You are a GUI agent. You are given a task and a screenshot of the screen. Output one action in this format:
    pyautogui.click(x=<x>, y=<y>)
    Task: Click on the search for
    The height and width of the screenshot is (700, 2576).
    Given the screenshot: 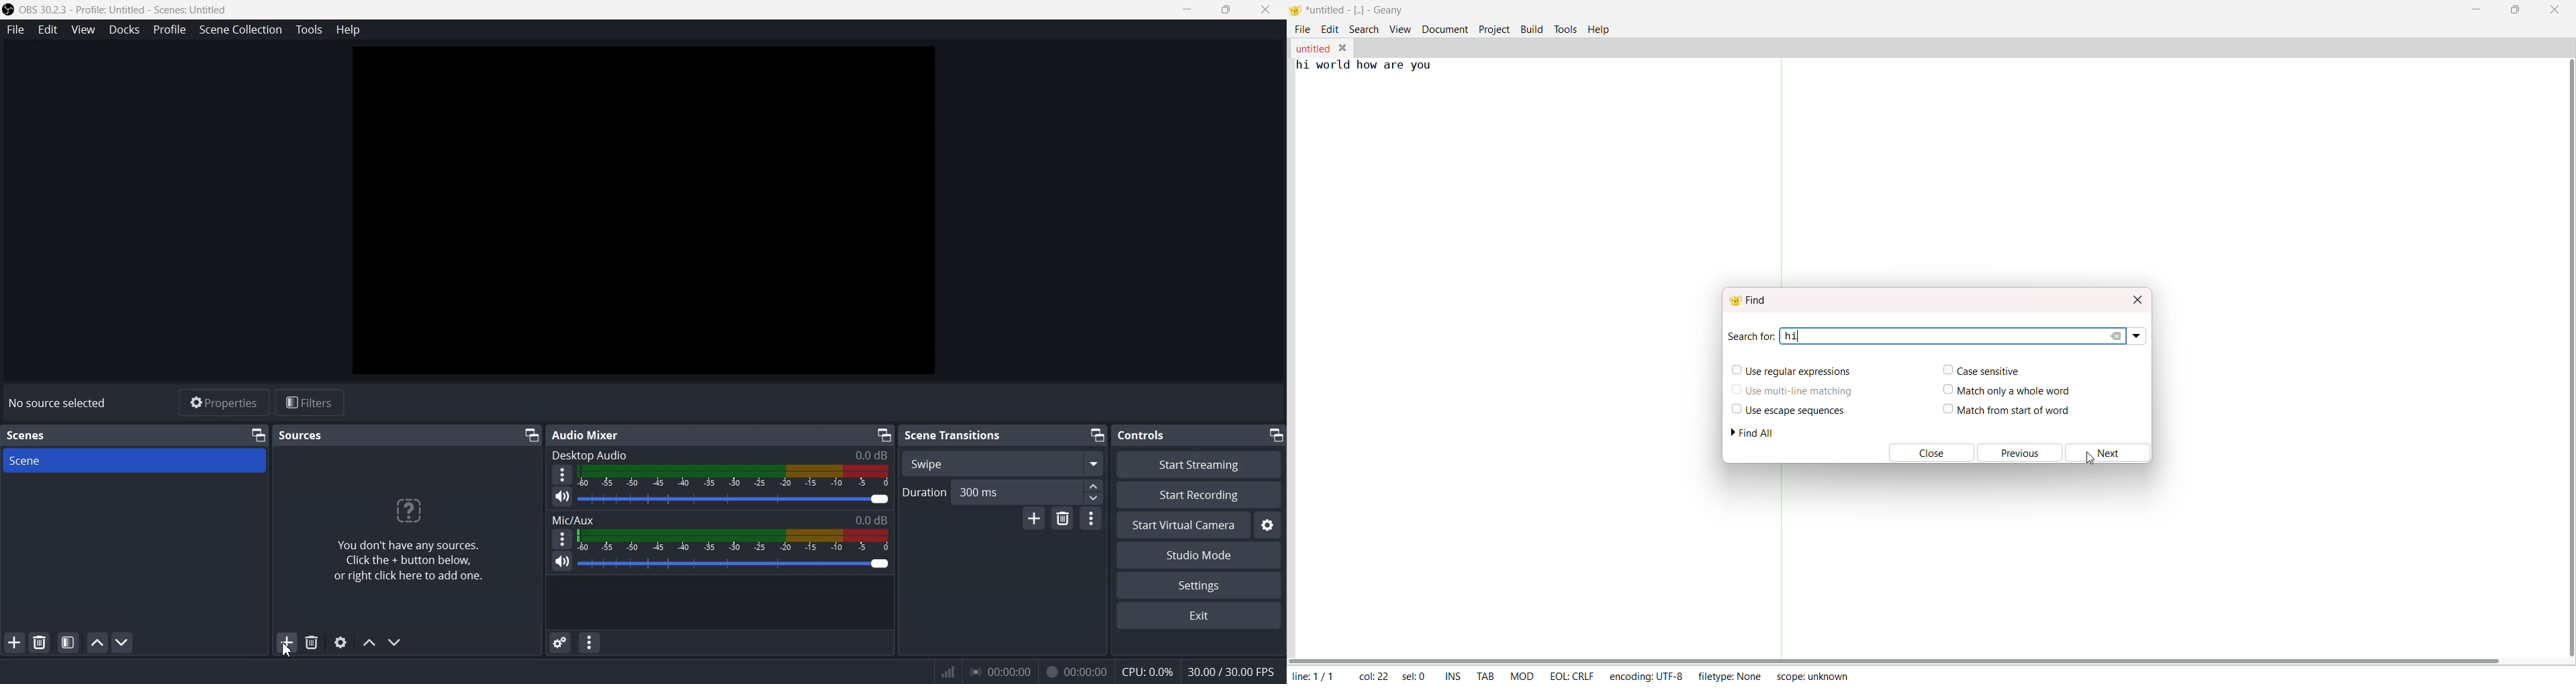 What is the action you would take?
    pyautogui.click(x=1751, y=336)
    